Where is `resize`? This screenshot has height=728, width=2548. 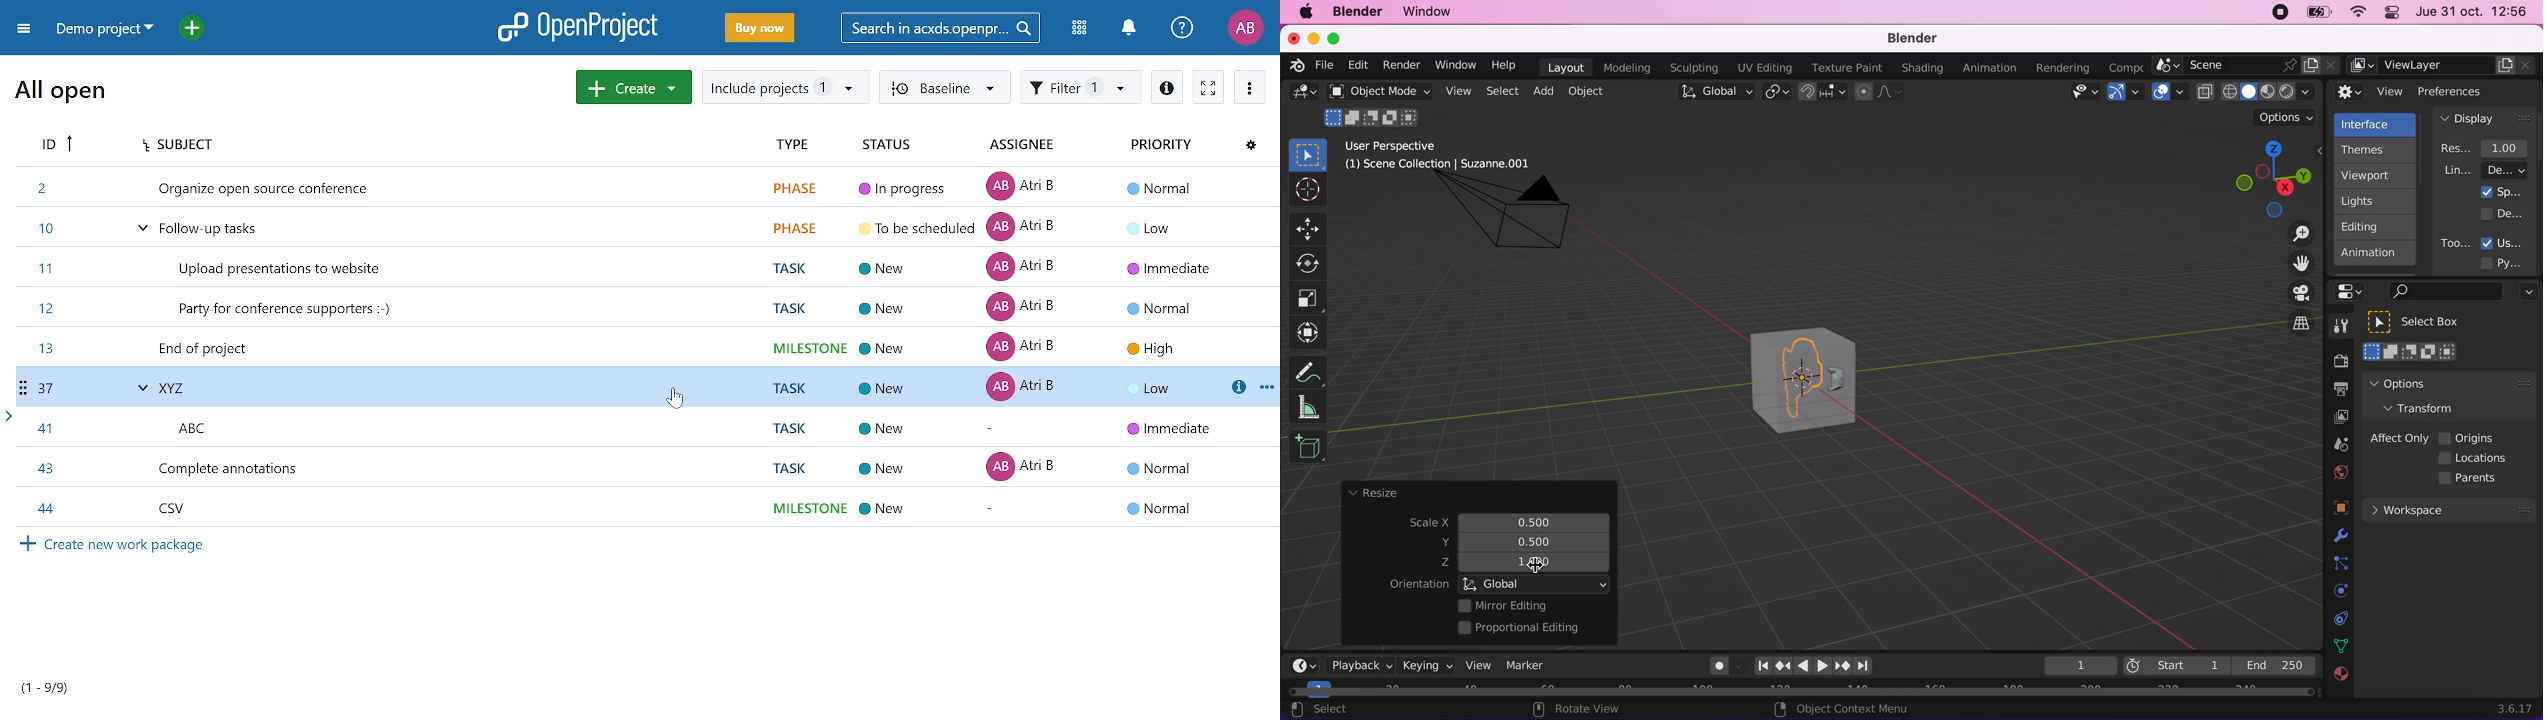
resize is located at coordinates (1372, 494).